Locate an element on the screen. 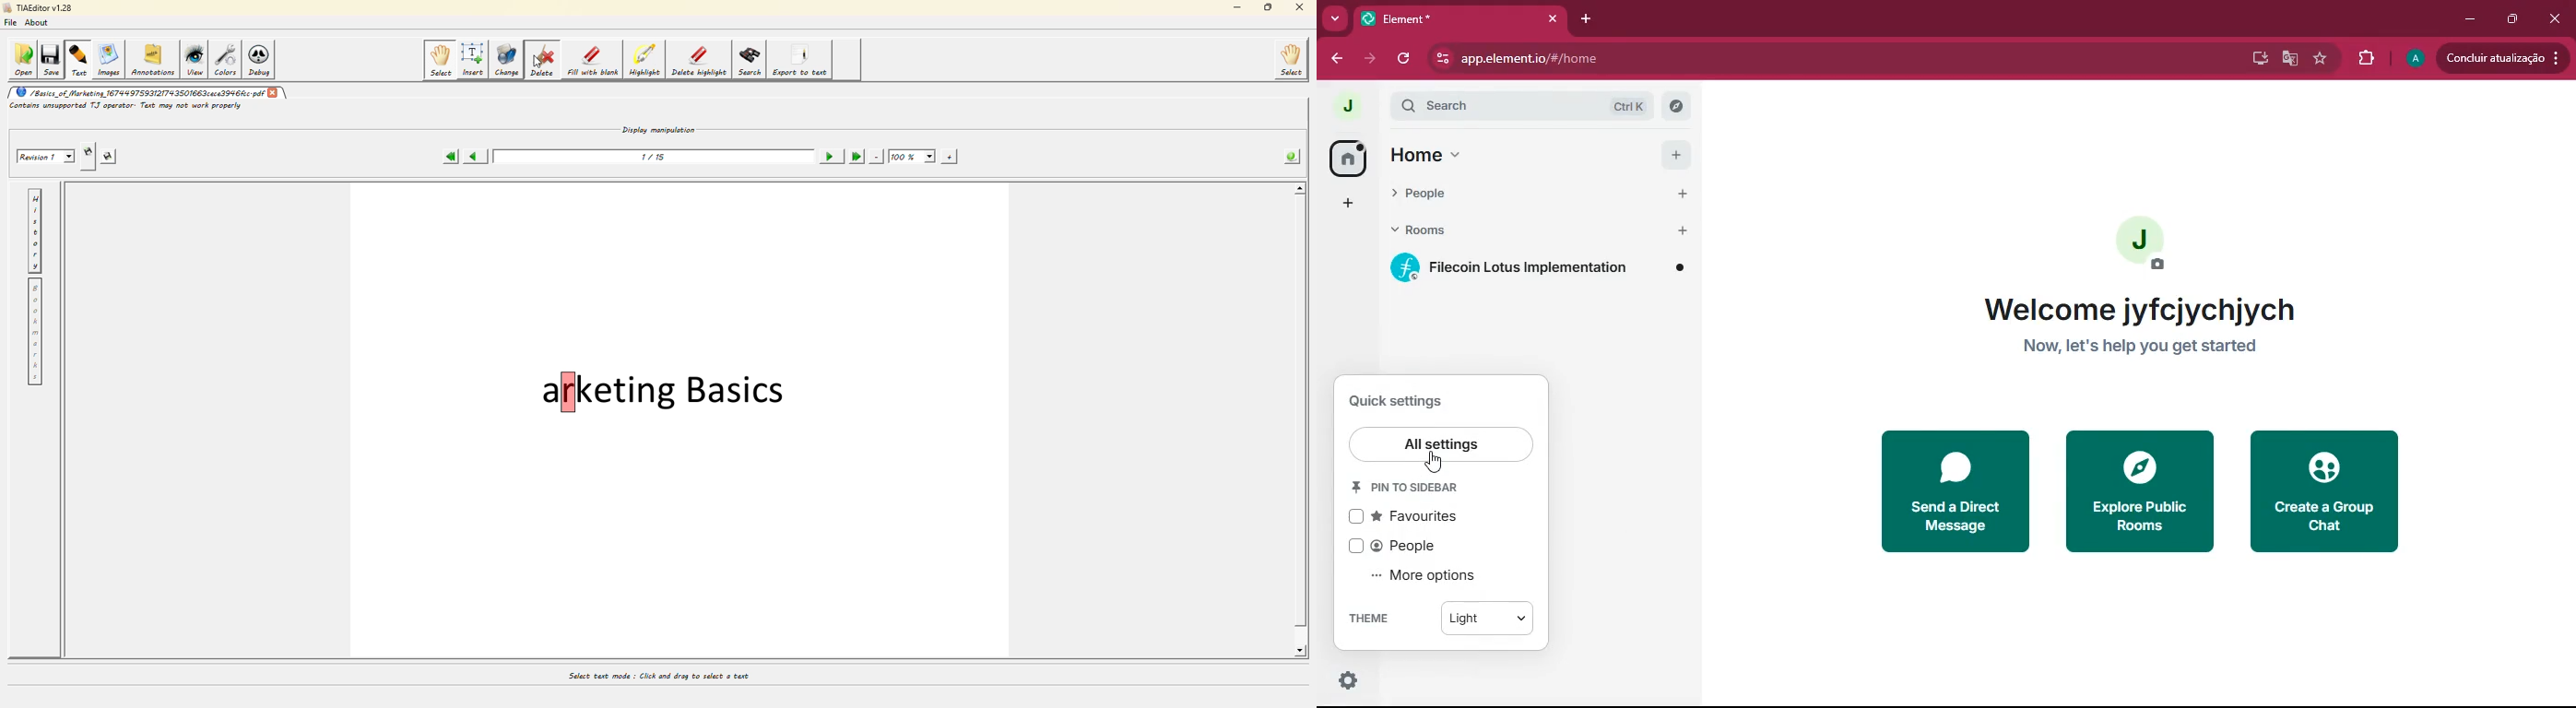  close is located at coordinates (2557, 20).